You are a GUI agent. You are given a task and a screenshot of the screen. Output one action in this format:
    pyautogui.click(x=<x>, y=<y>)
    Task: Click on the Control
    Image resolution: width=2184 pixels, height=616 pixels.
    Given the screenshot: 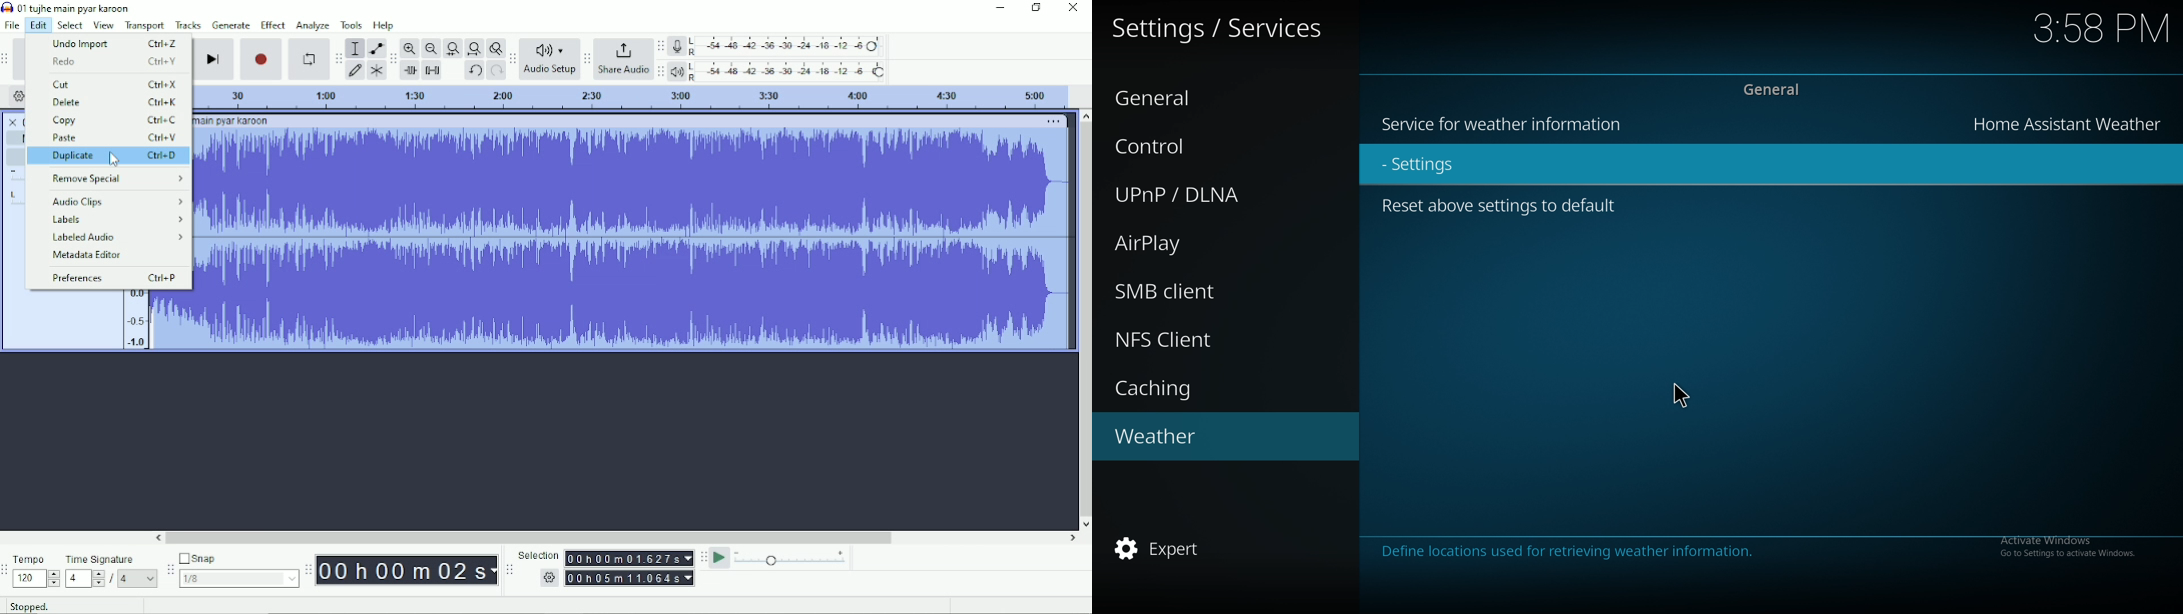 What is the action you would take?
    pyautogui.click(x=1199, y=144)
    